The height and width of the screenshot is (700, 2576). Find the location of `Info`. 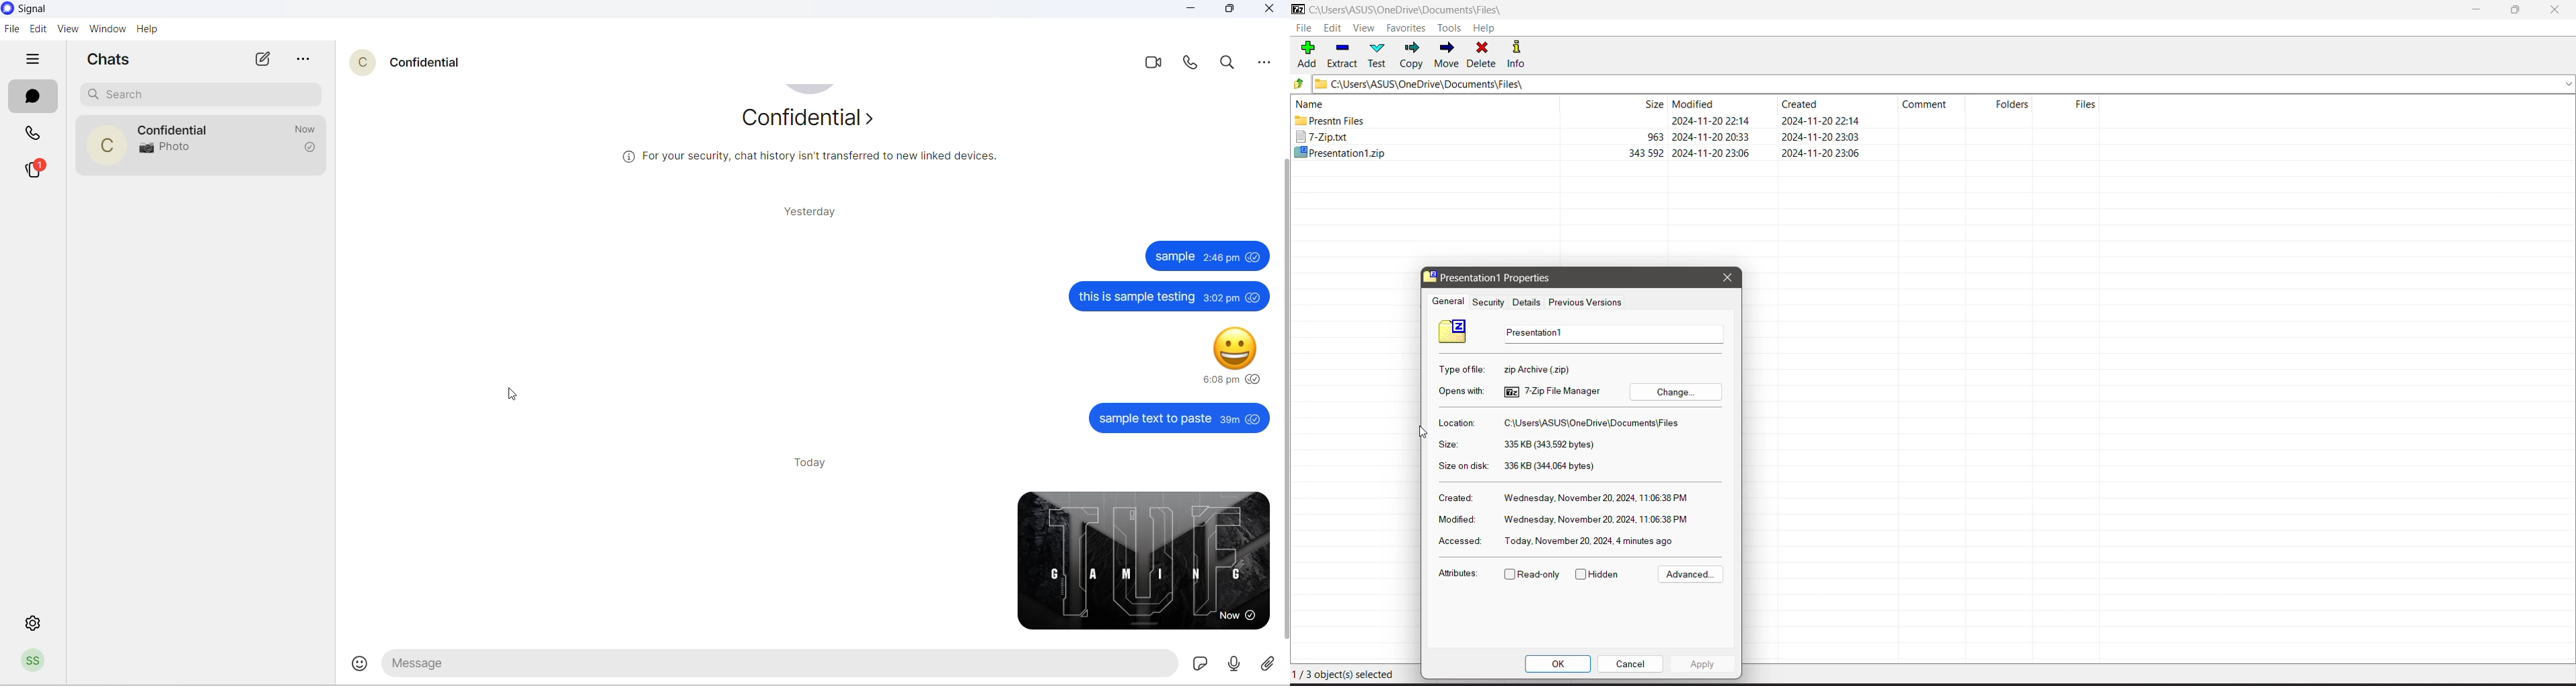

Info is located at coordinates (1521, 54).